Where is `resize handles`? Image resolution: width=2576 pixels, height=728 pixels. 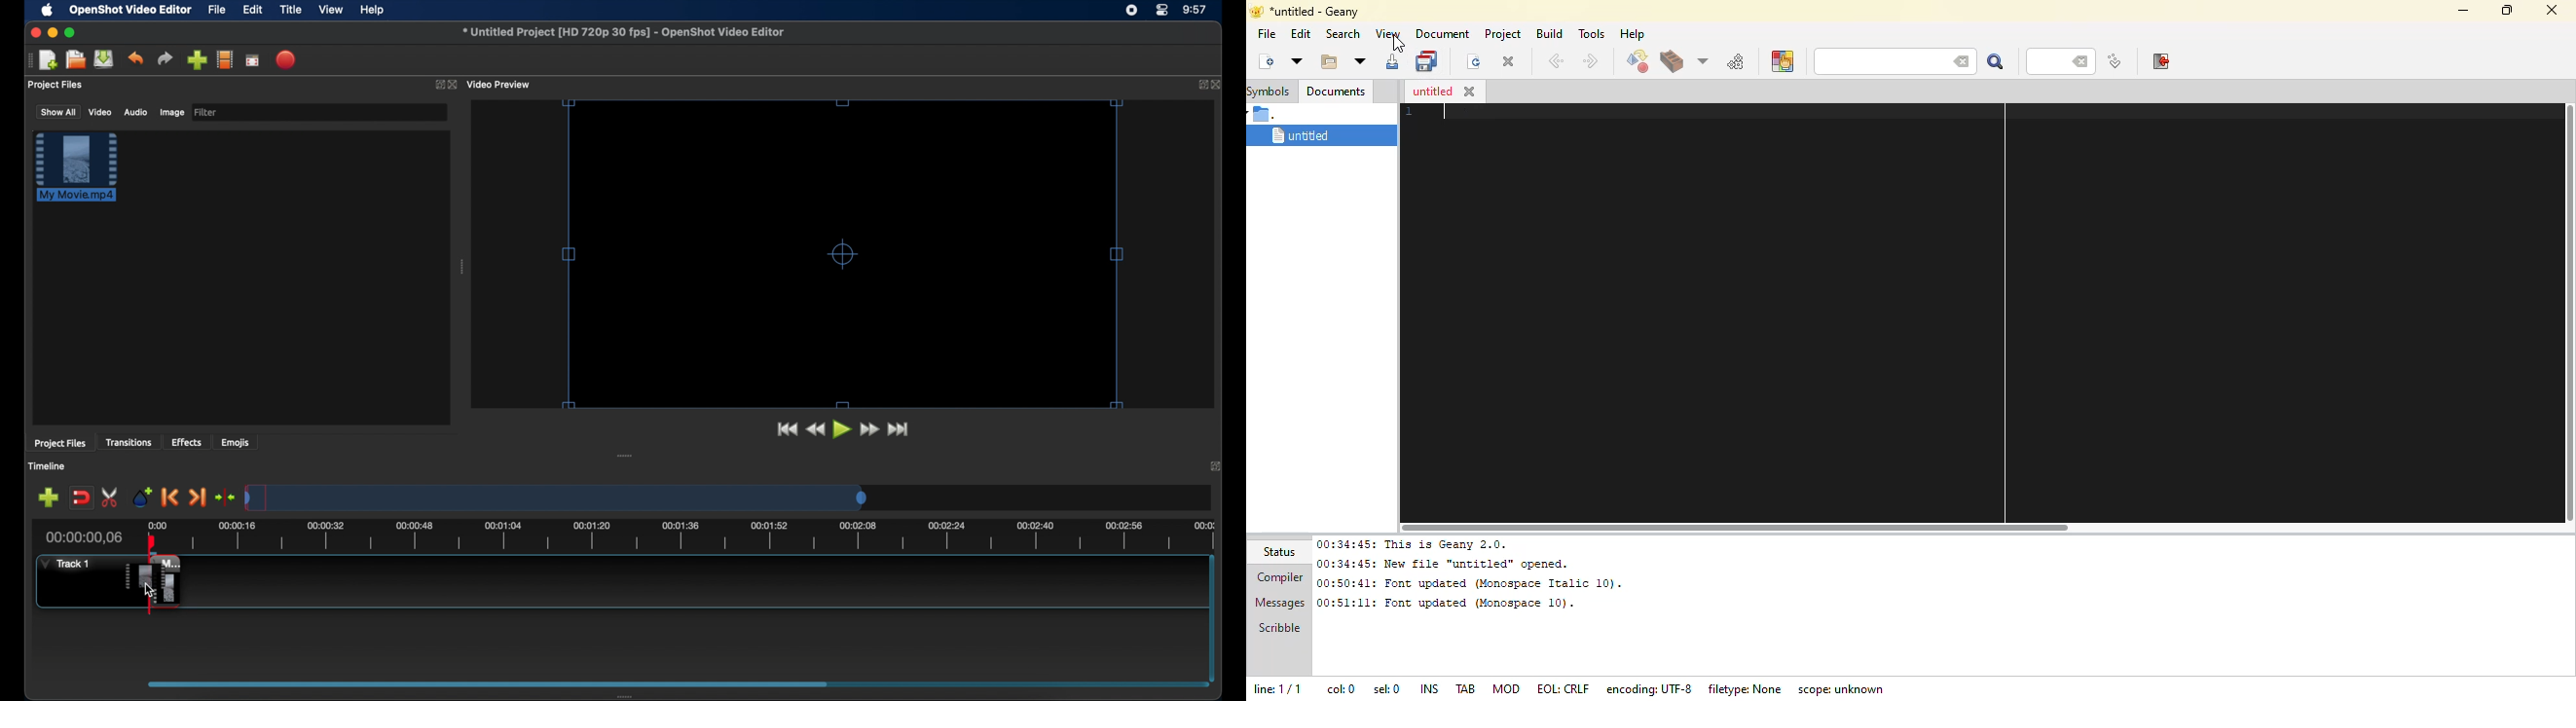
resize handles is located at coordinates (841, 253).